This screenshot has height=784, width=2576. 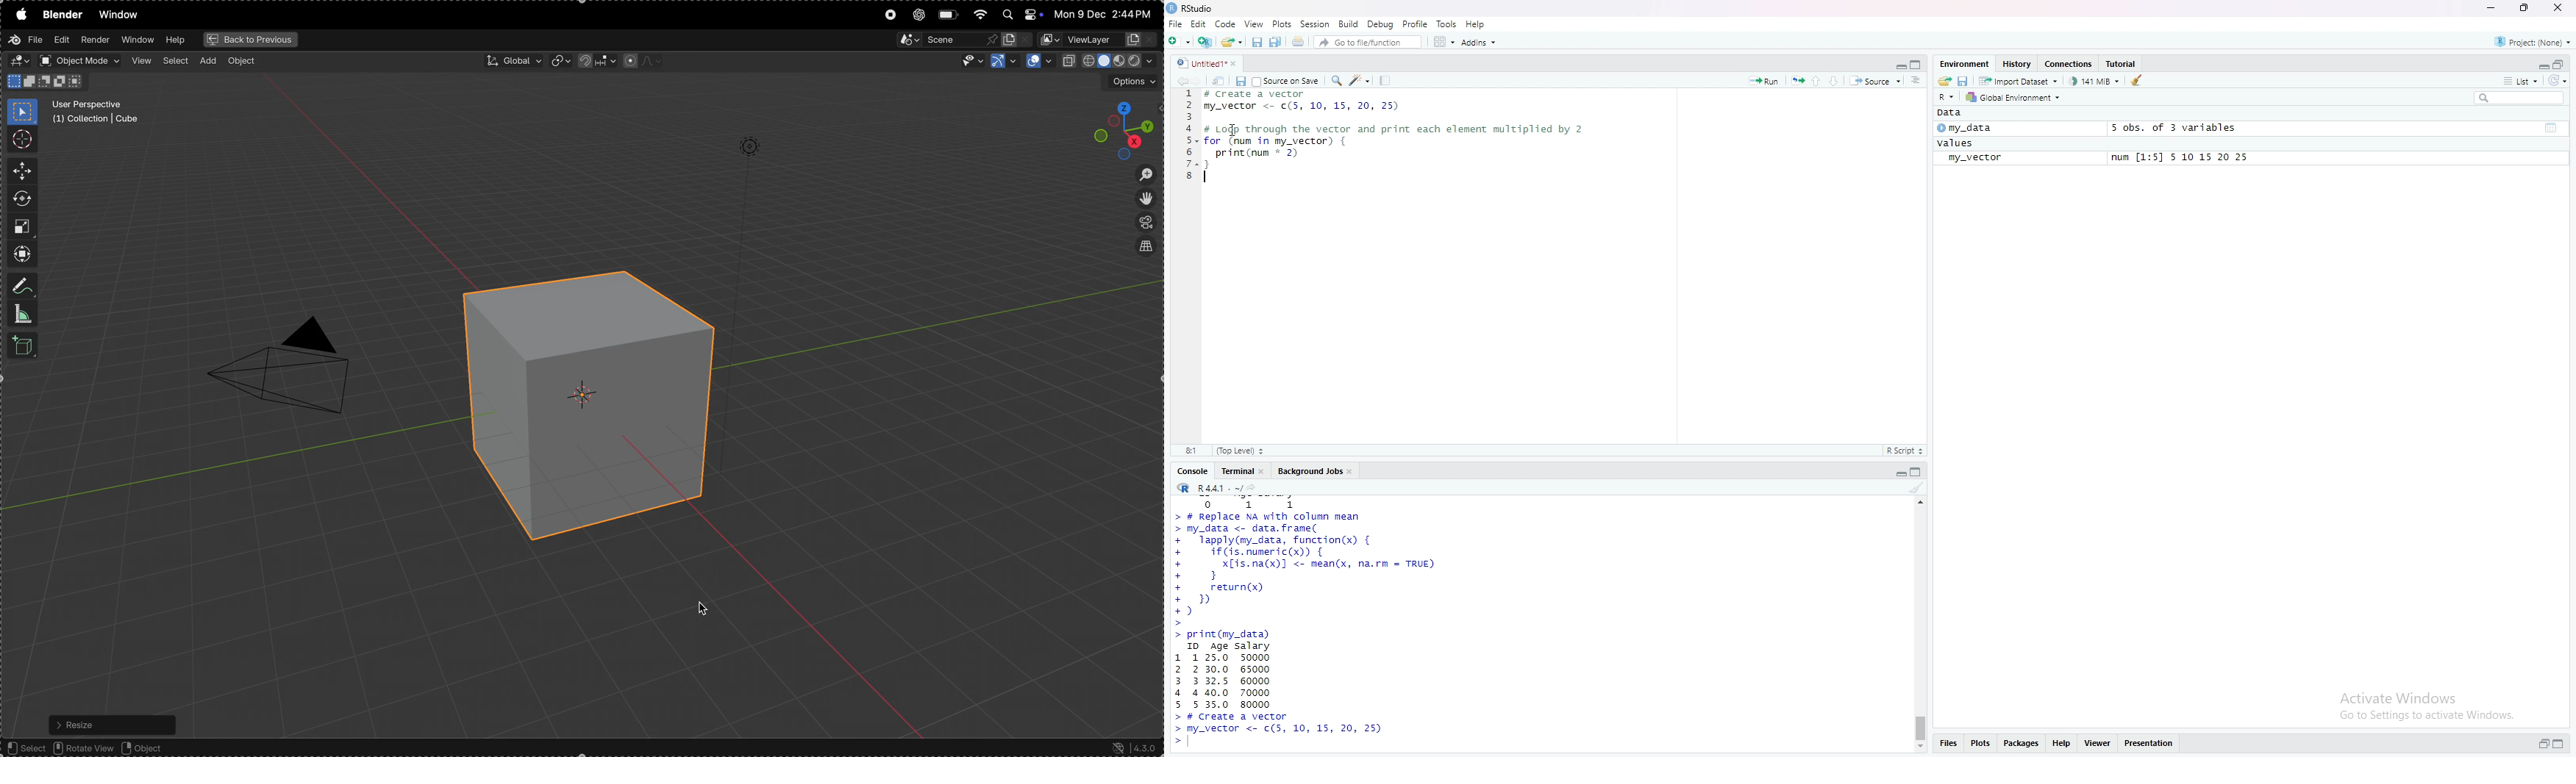 What do you see at coordinates (20, 198) in the screenshot?
I see `rotate` at bounding box center [20, 198].